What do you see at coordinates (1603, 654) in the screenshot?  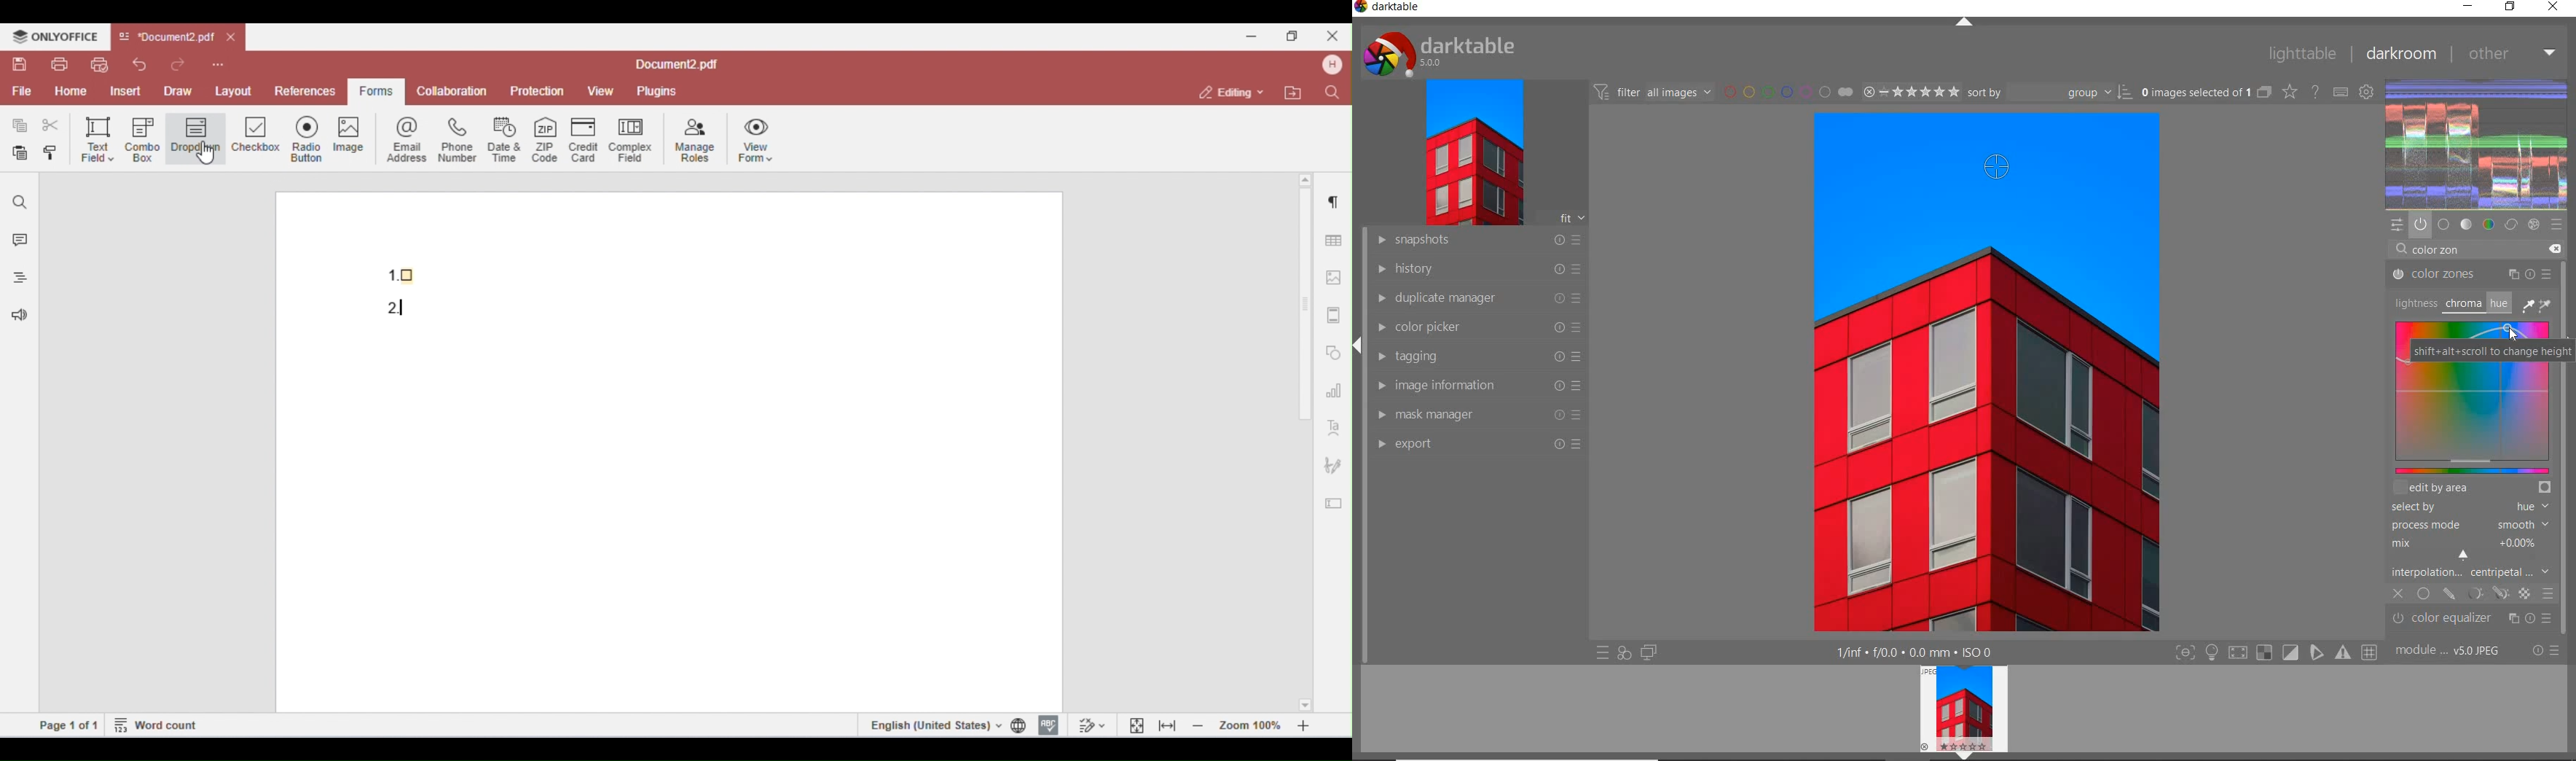 I see `quick access to presets` at bounding box center [1603, 654].